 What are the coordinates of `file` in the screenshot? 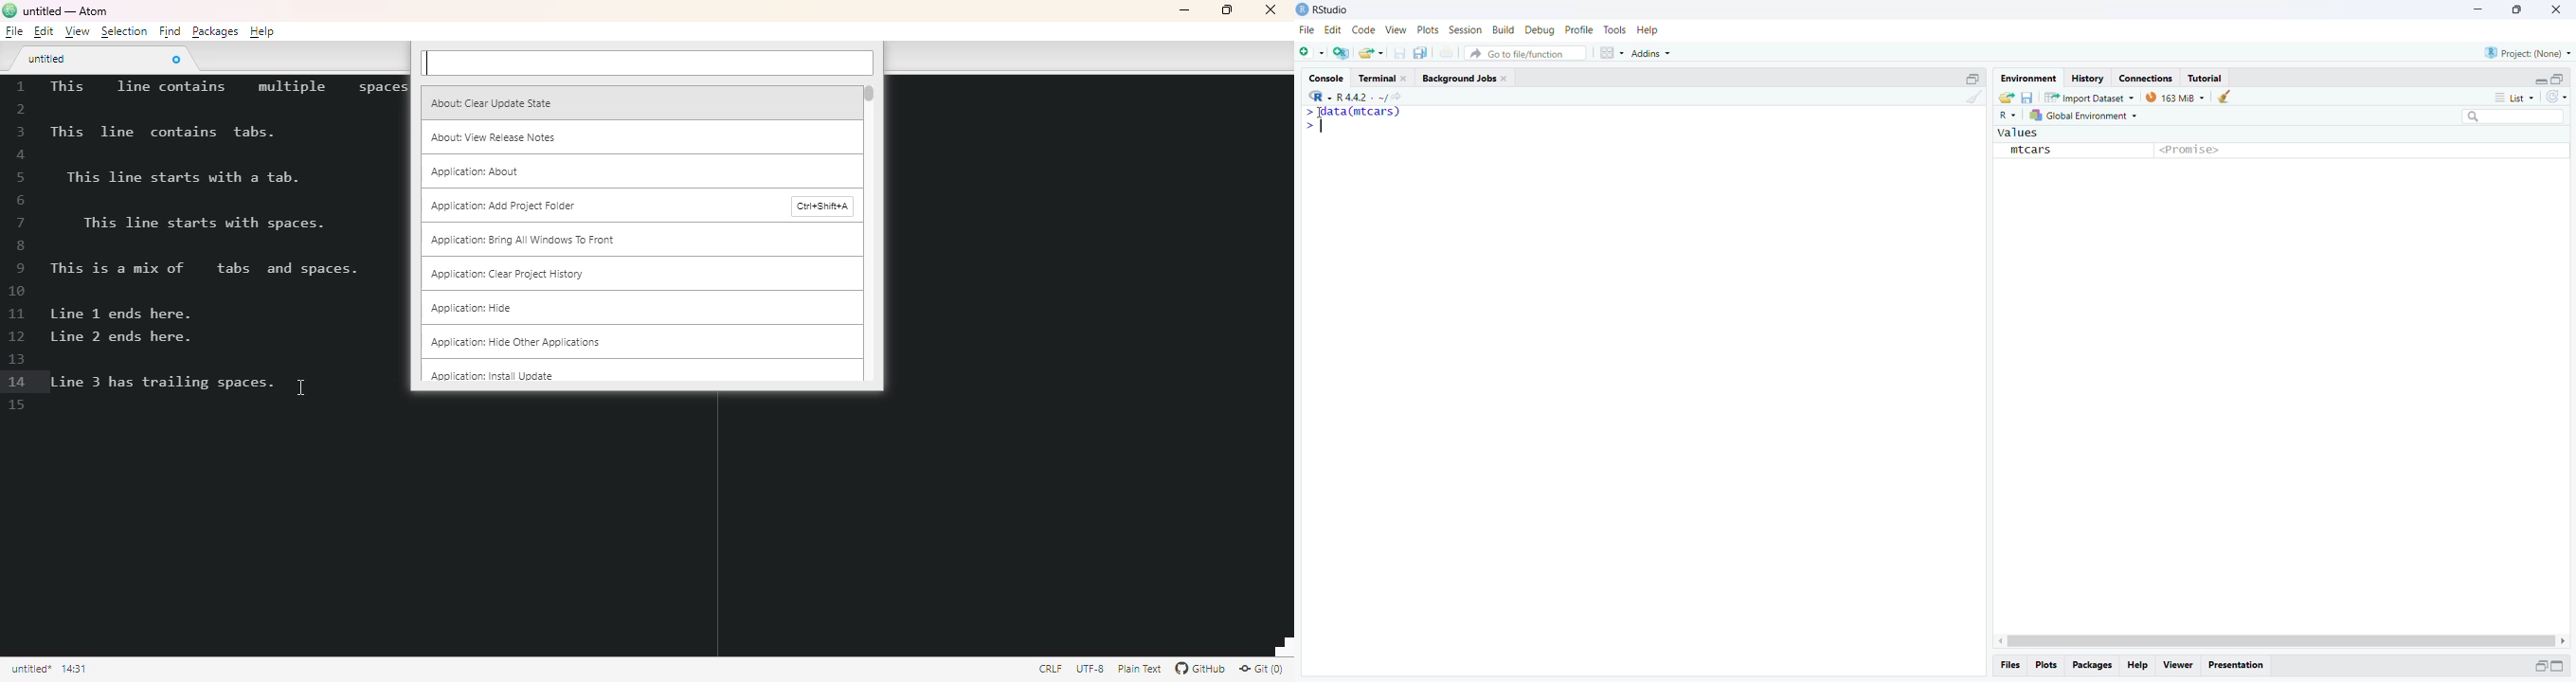 It's located at (1308, 30).